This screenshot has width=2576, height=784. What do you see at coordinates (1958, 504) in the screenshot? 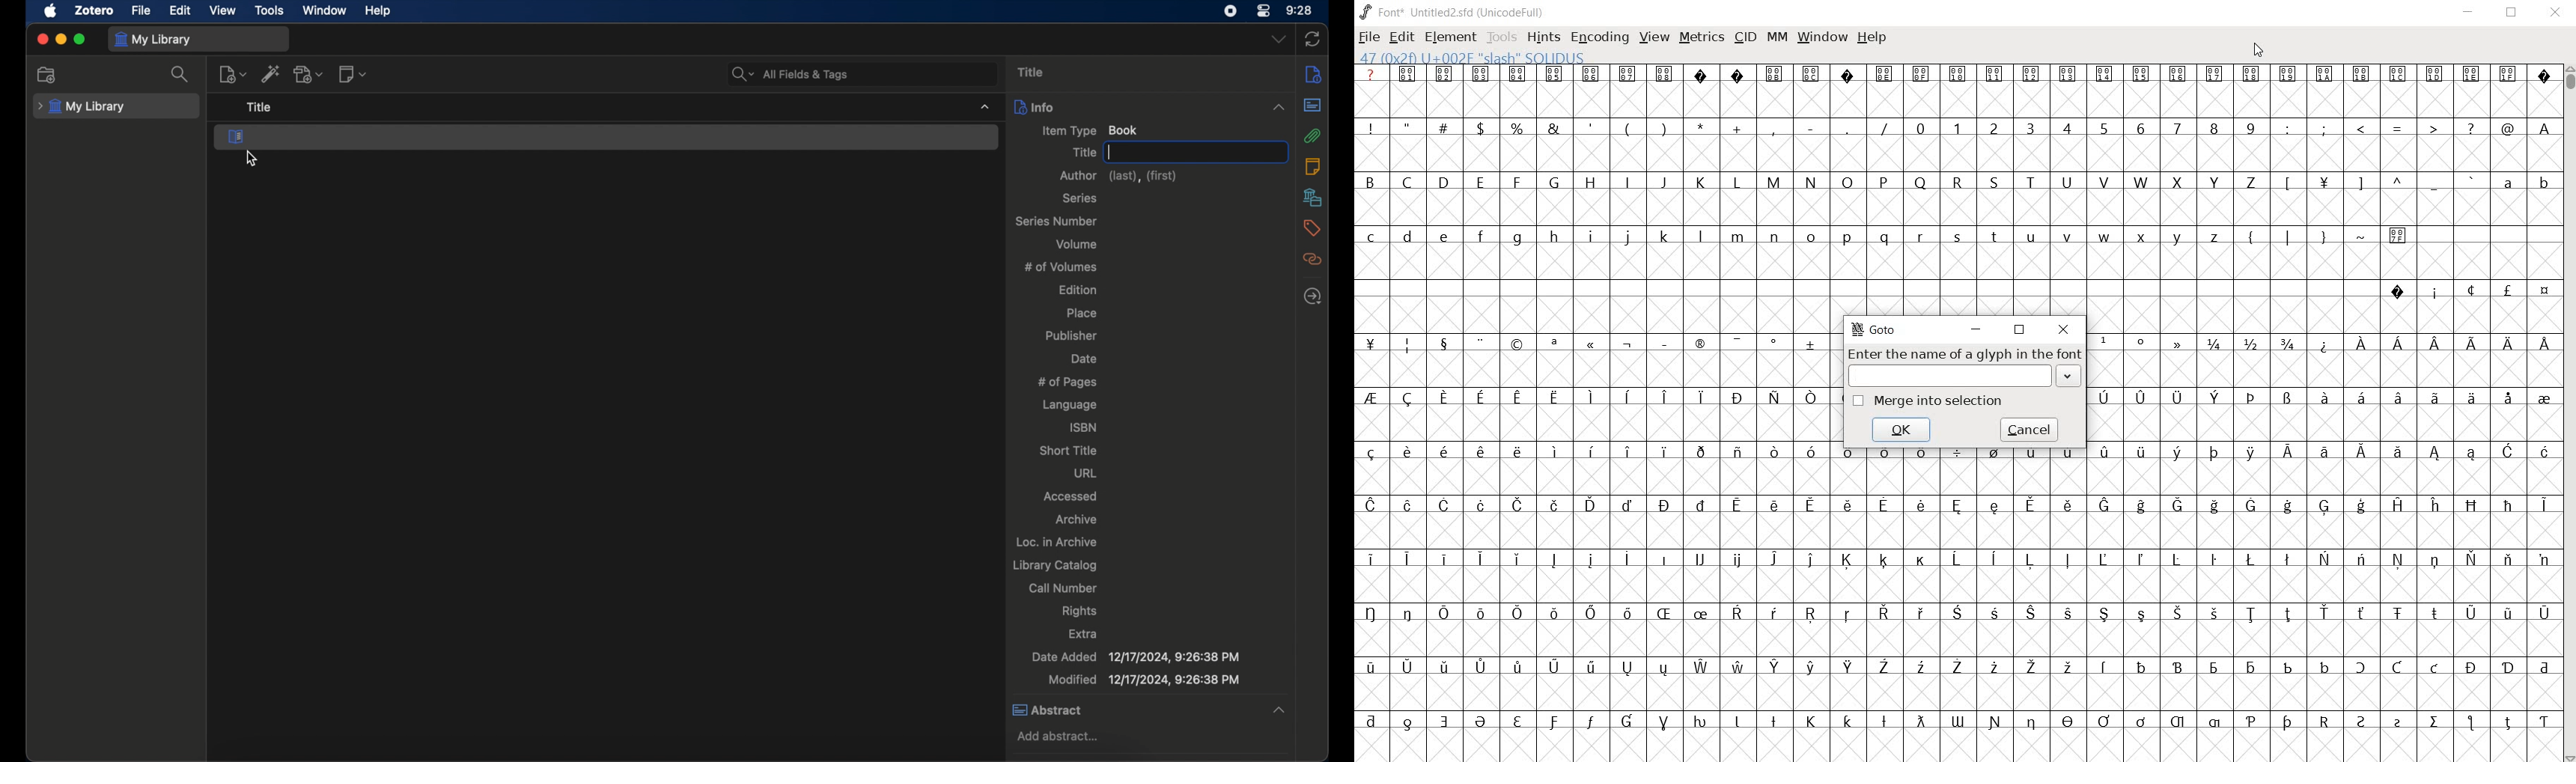
I see `special letters` at bounding box center [1958, 504].